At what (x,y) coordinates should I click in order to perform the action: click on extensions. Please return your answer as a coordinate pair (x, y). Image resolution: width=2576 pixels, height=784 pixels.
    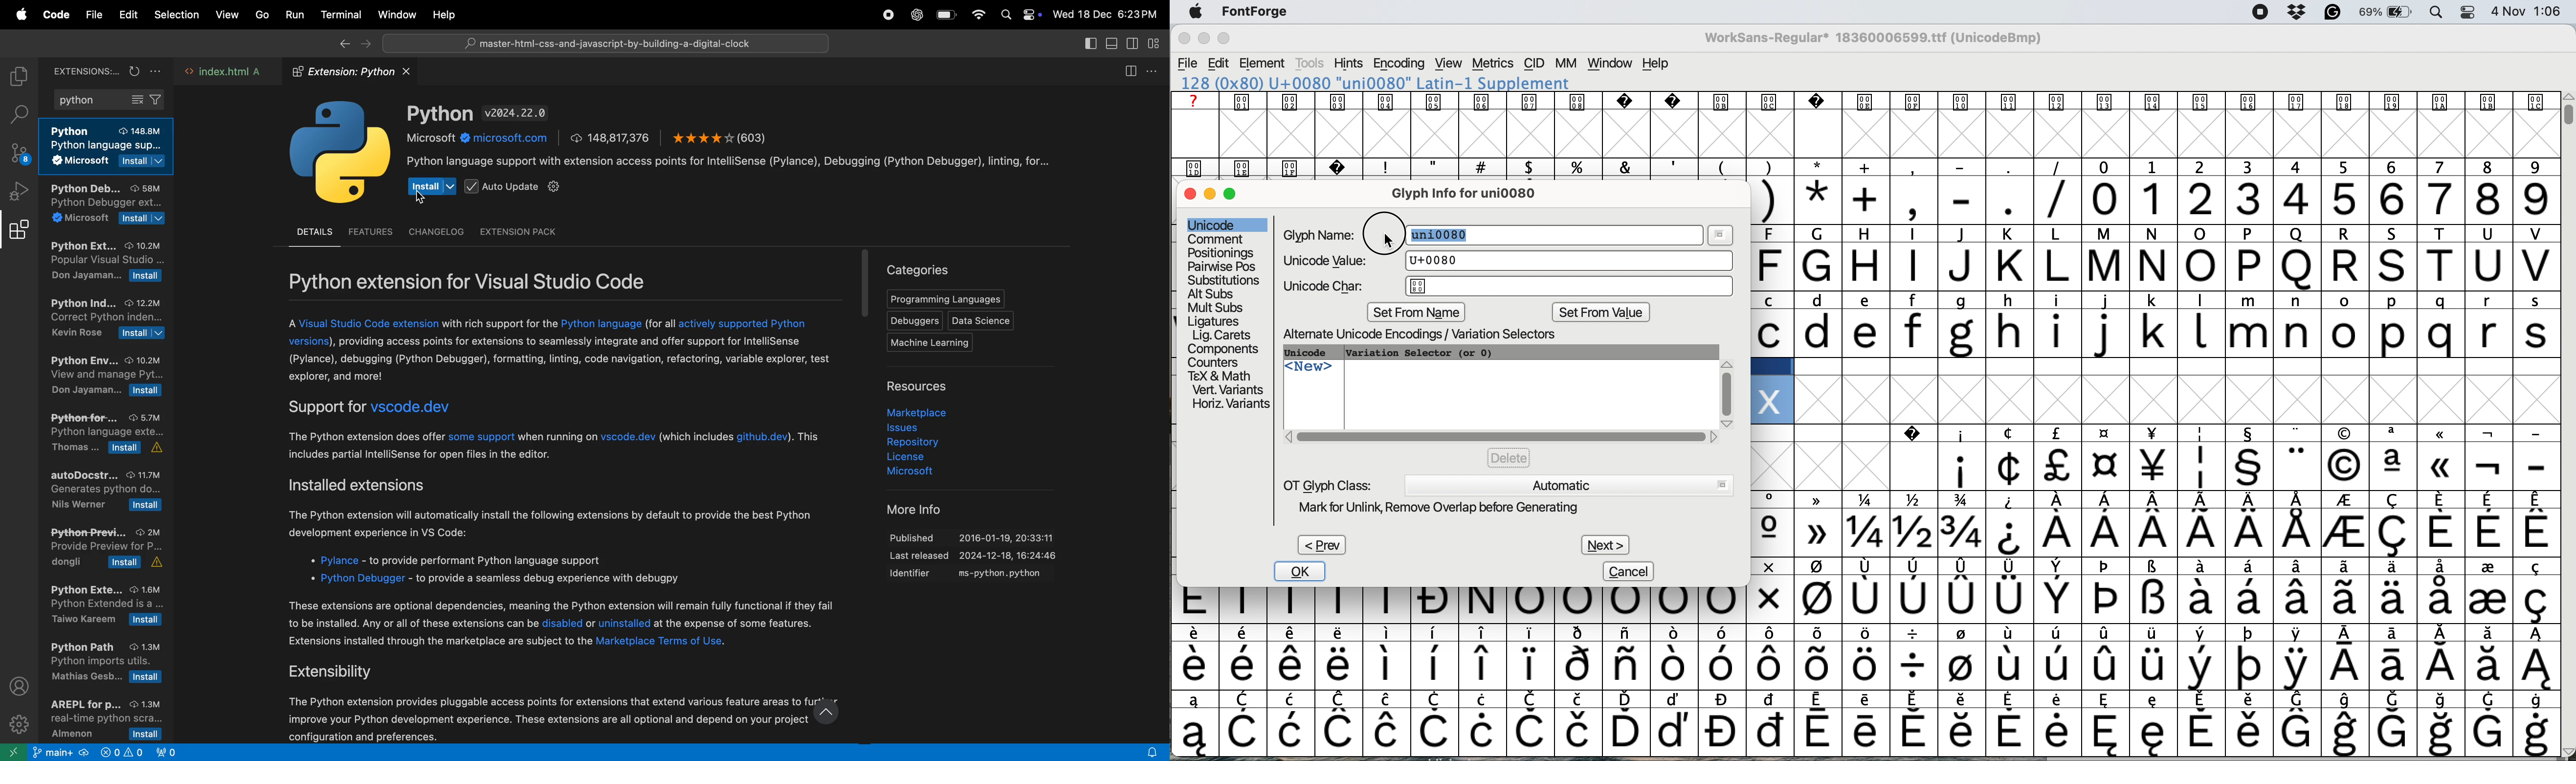
    Looking at the image, I should click on (19, 234).